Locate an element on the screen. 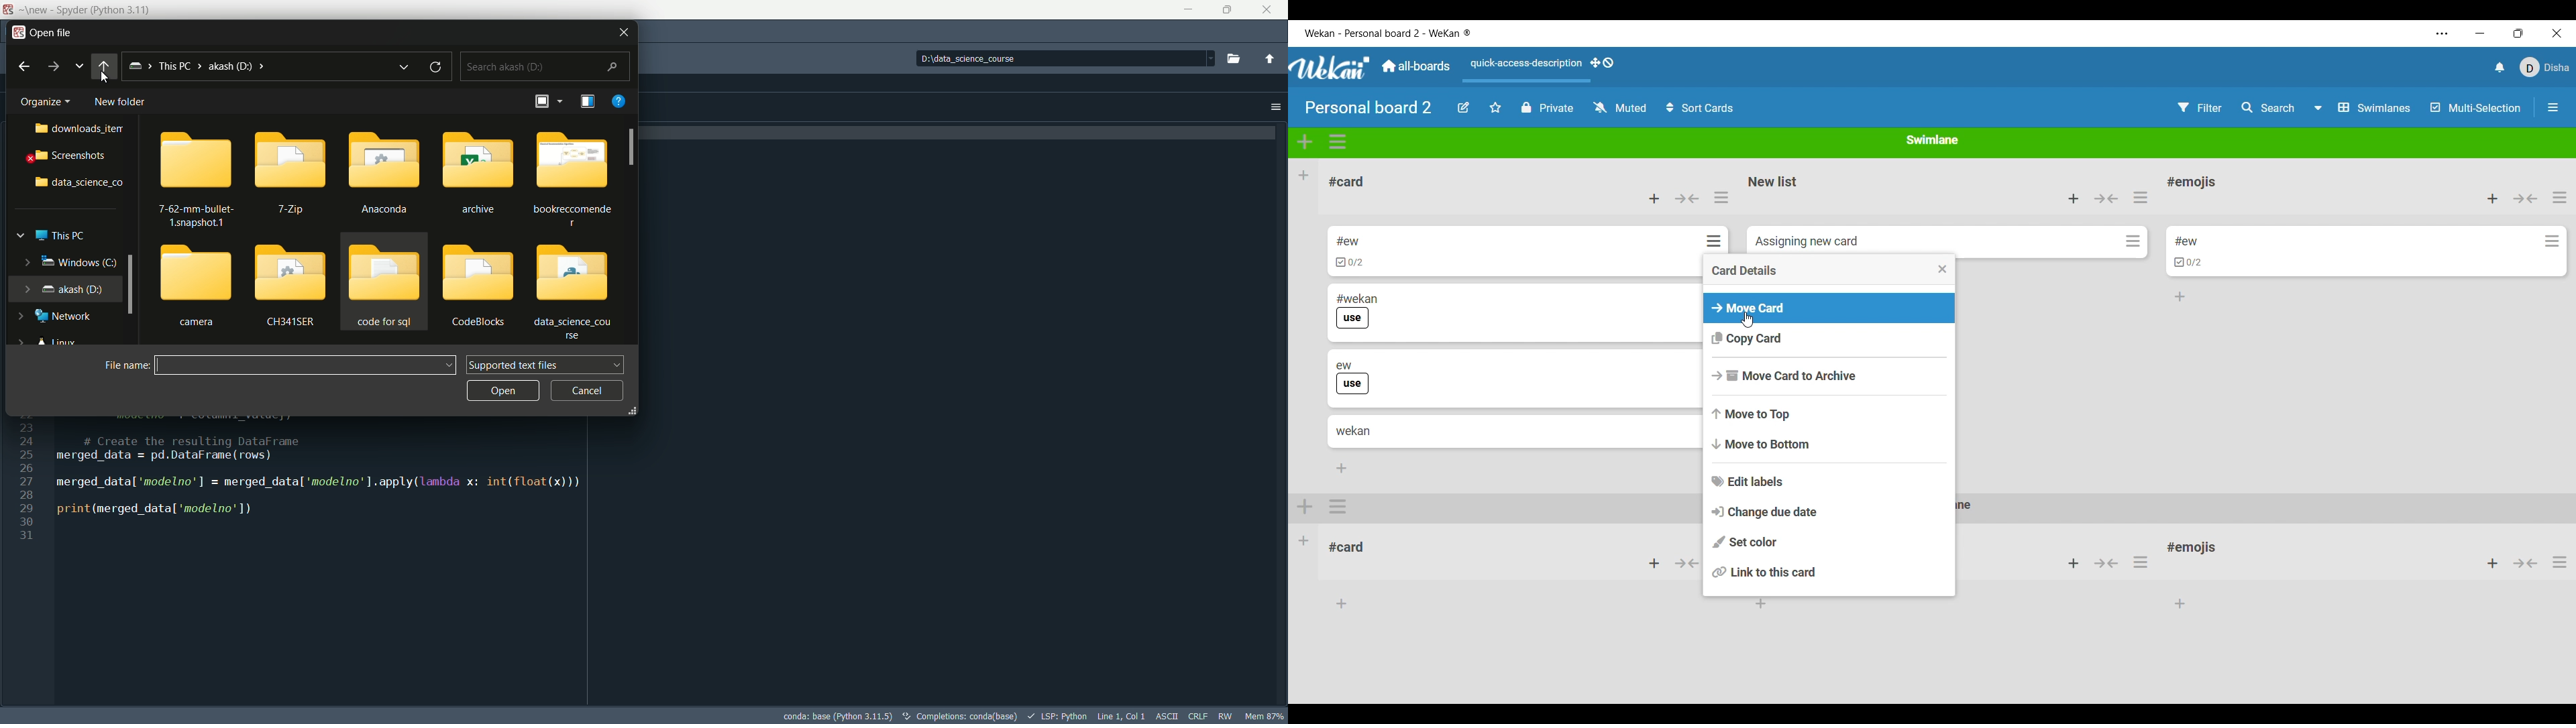 The height and width of the screenshot is (728, 2576). previous locations is located at coordinates (403, 64).